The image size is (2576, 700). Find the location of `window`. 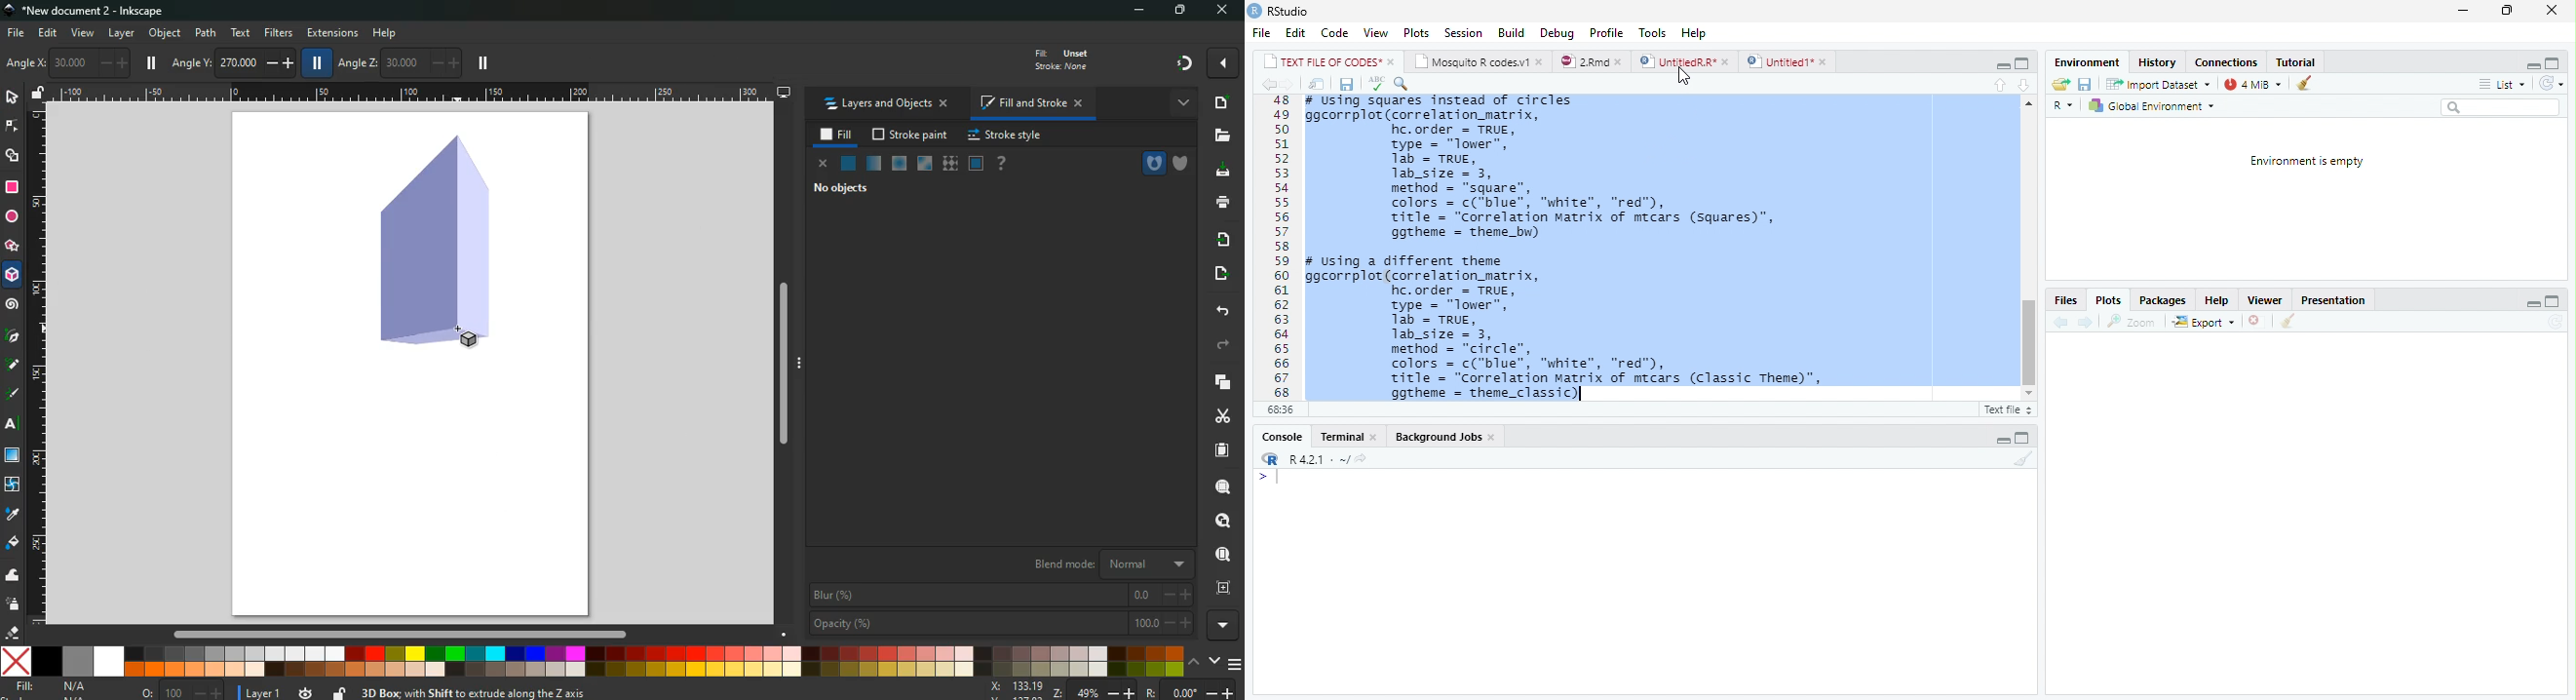

window is located at coordinates (14, 456).